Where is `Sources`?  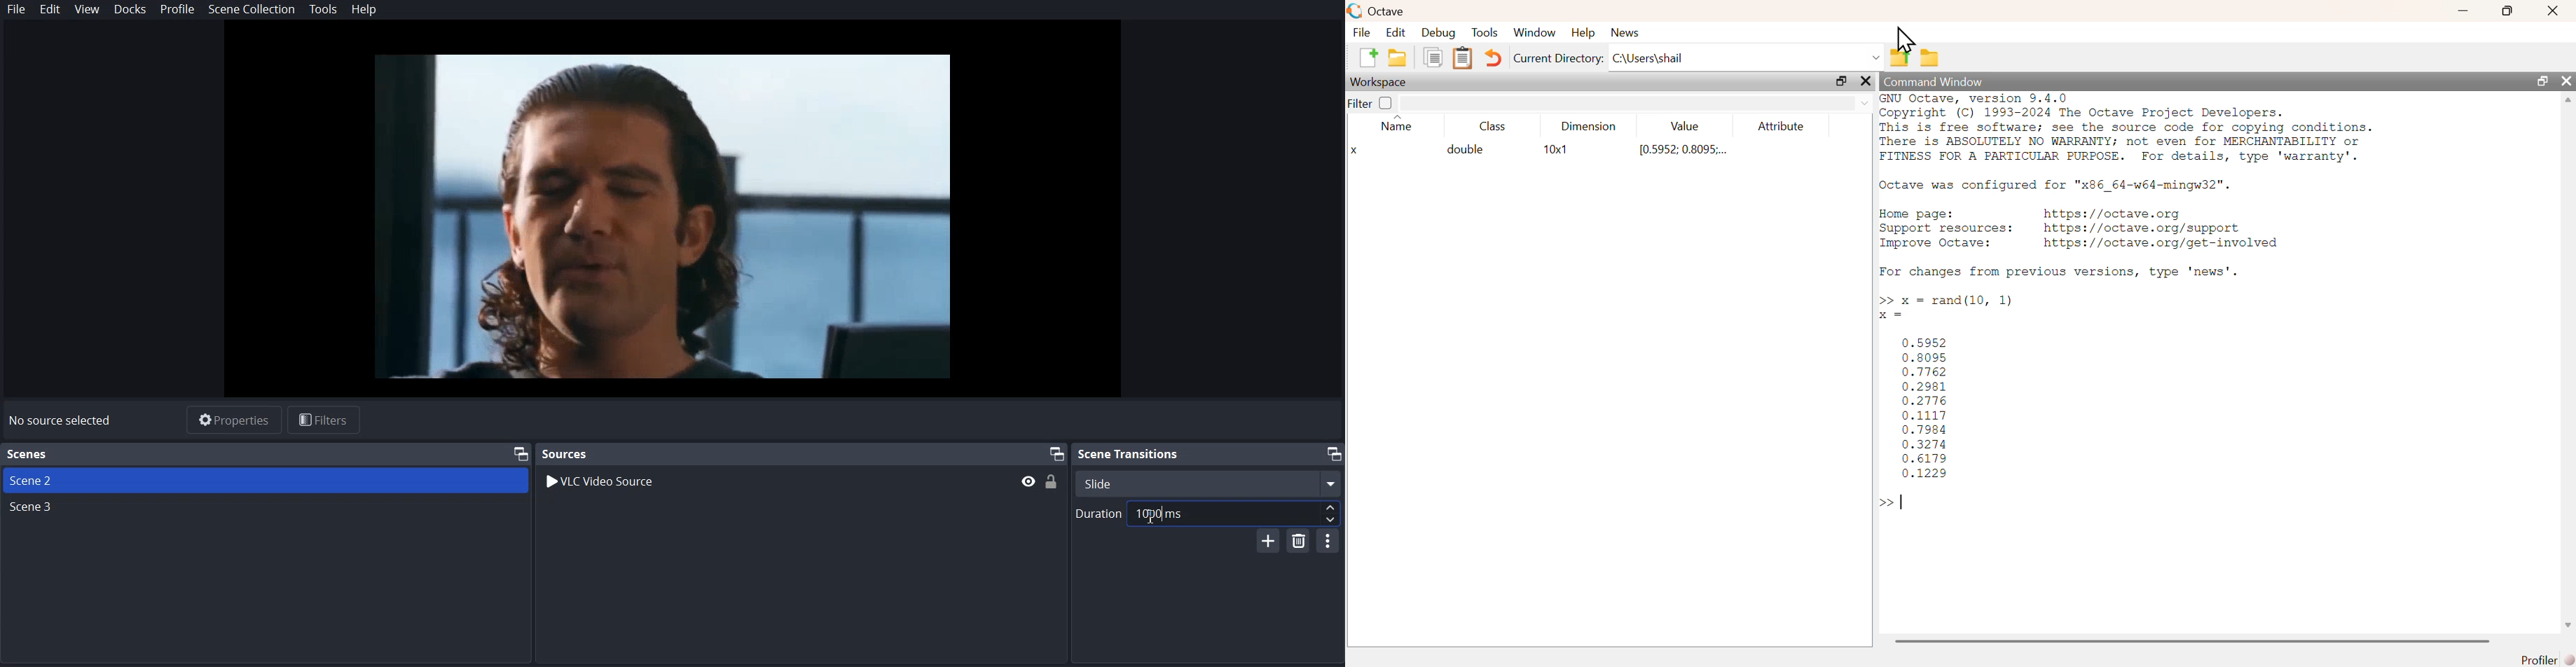 Sources is located at coordinates (801, 453).